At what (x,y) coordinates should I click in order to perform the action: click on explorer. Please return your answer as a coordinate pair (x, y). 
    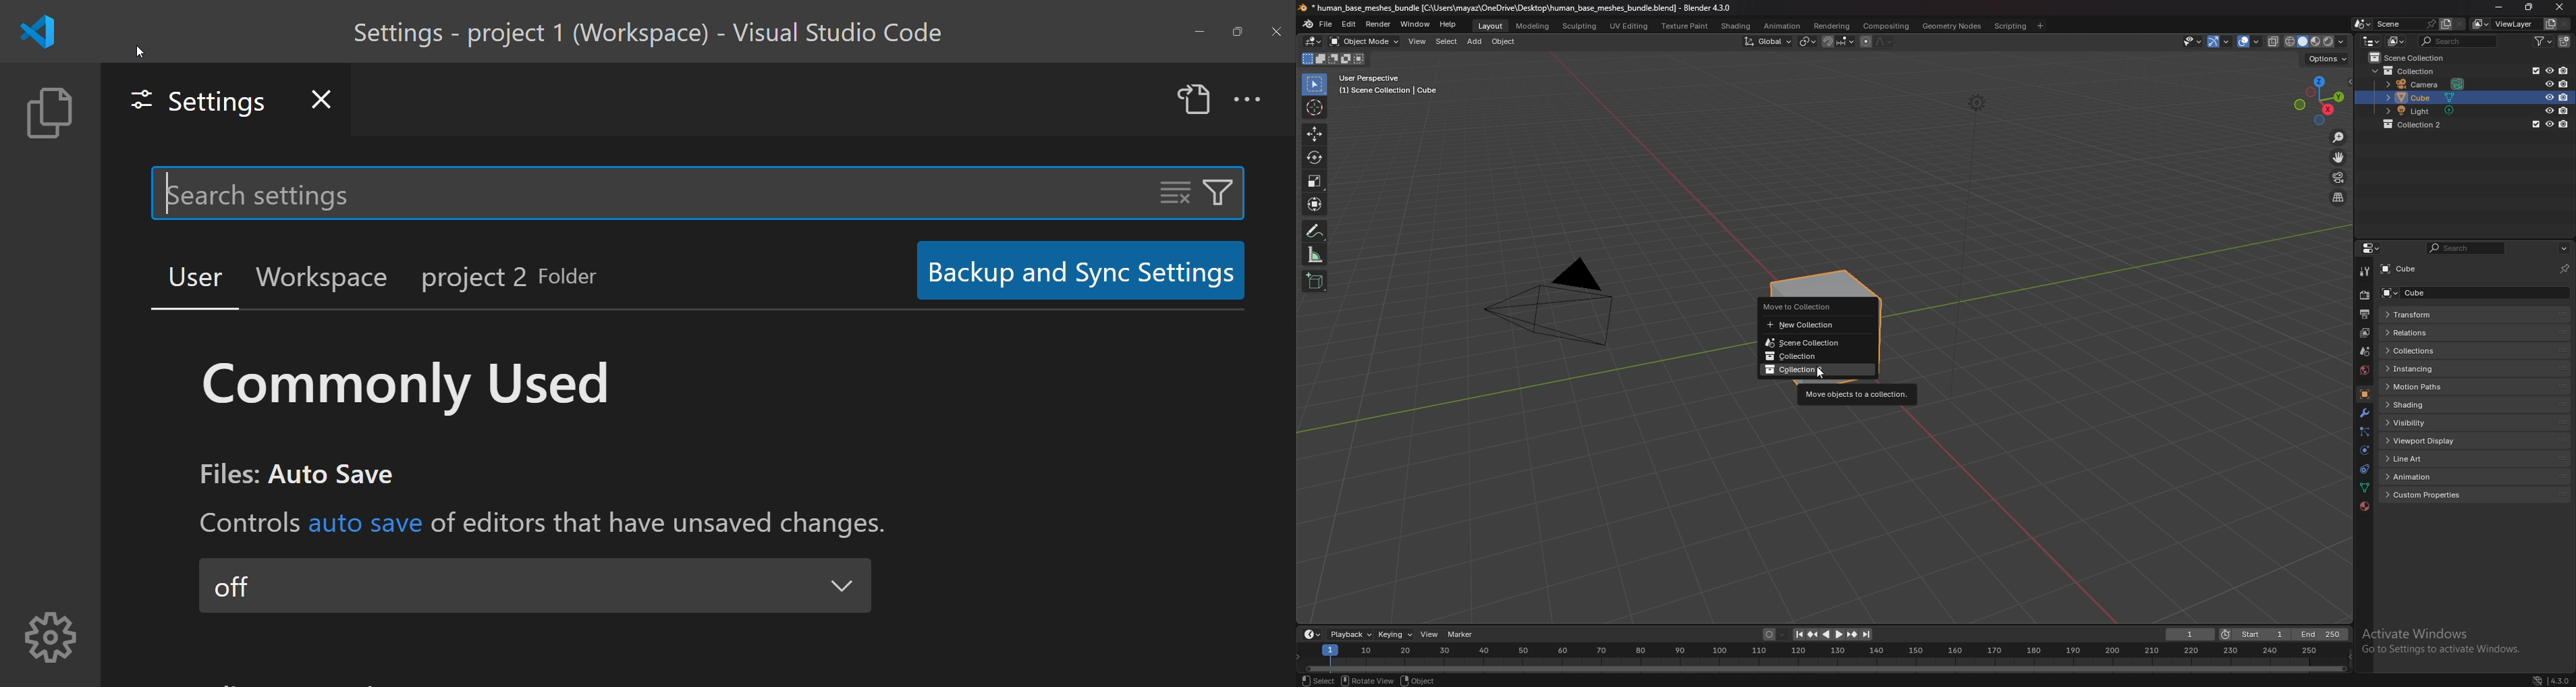
    Looking at the image, I should click on (46, 115).